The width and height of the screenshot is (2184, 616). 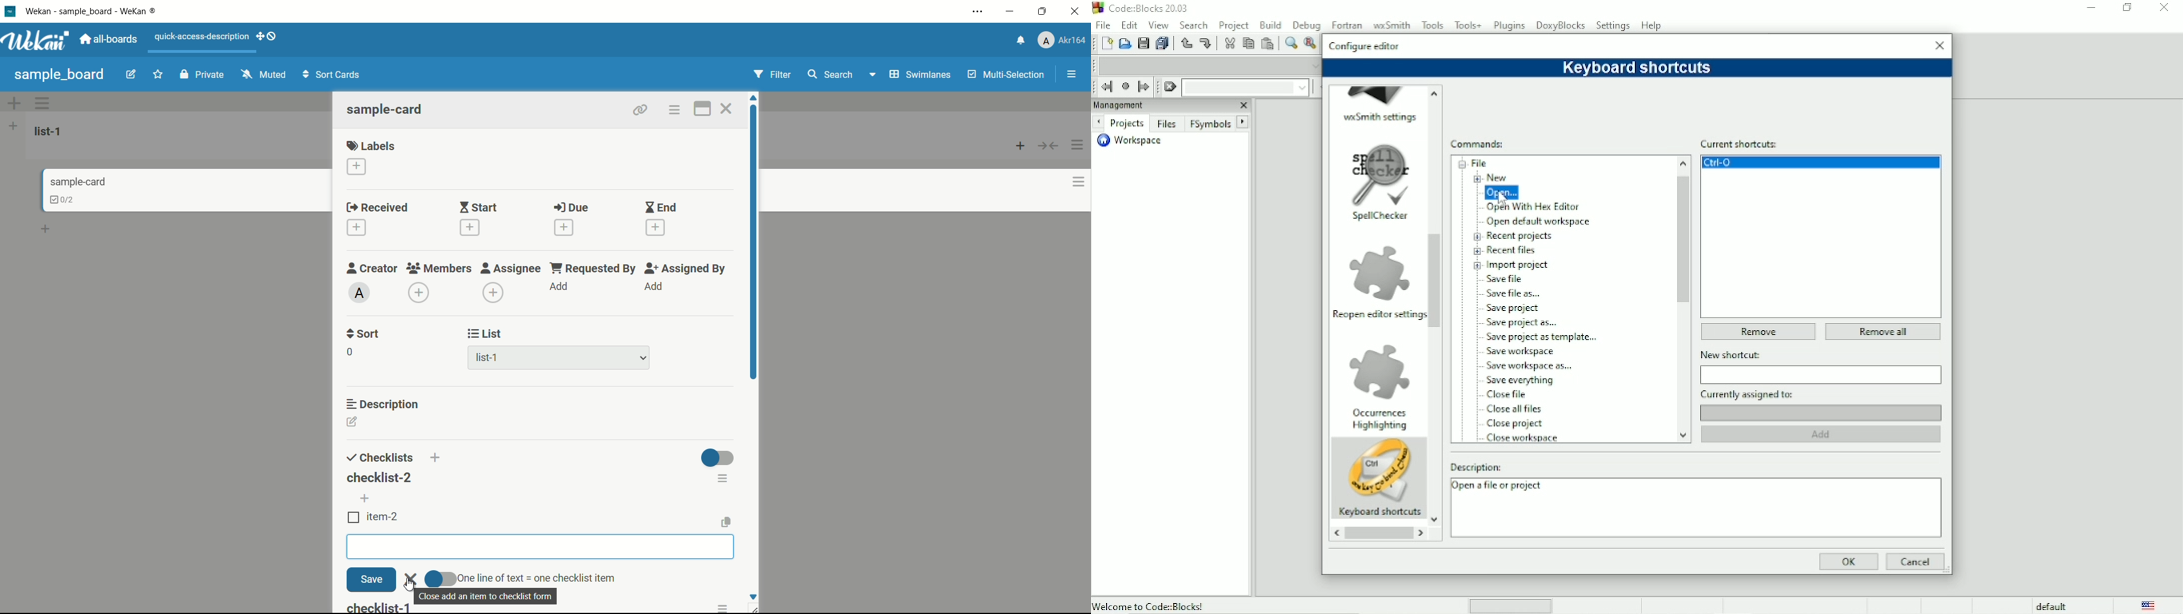 What do you see at coordinates (1079, 182) in the screenshot?
I see `card actions` at bounding box center [1079, 182].